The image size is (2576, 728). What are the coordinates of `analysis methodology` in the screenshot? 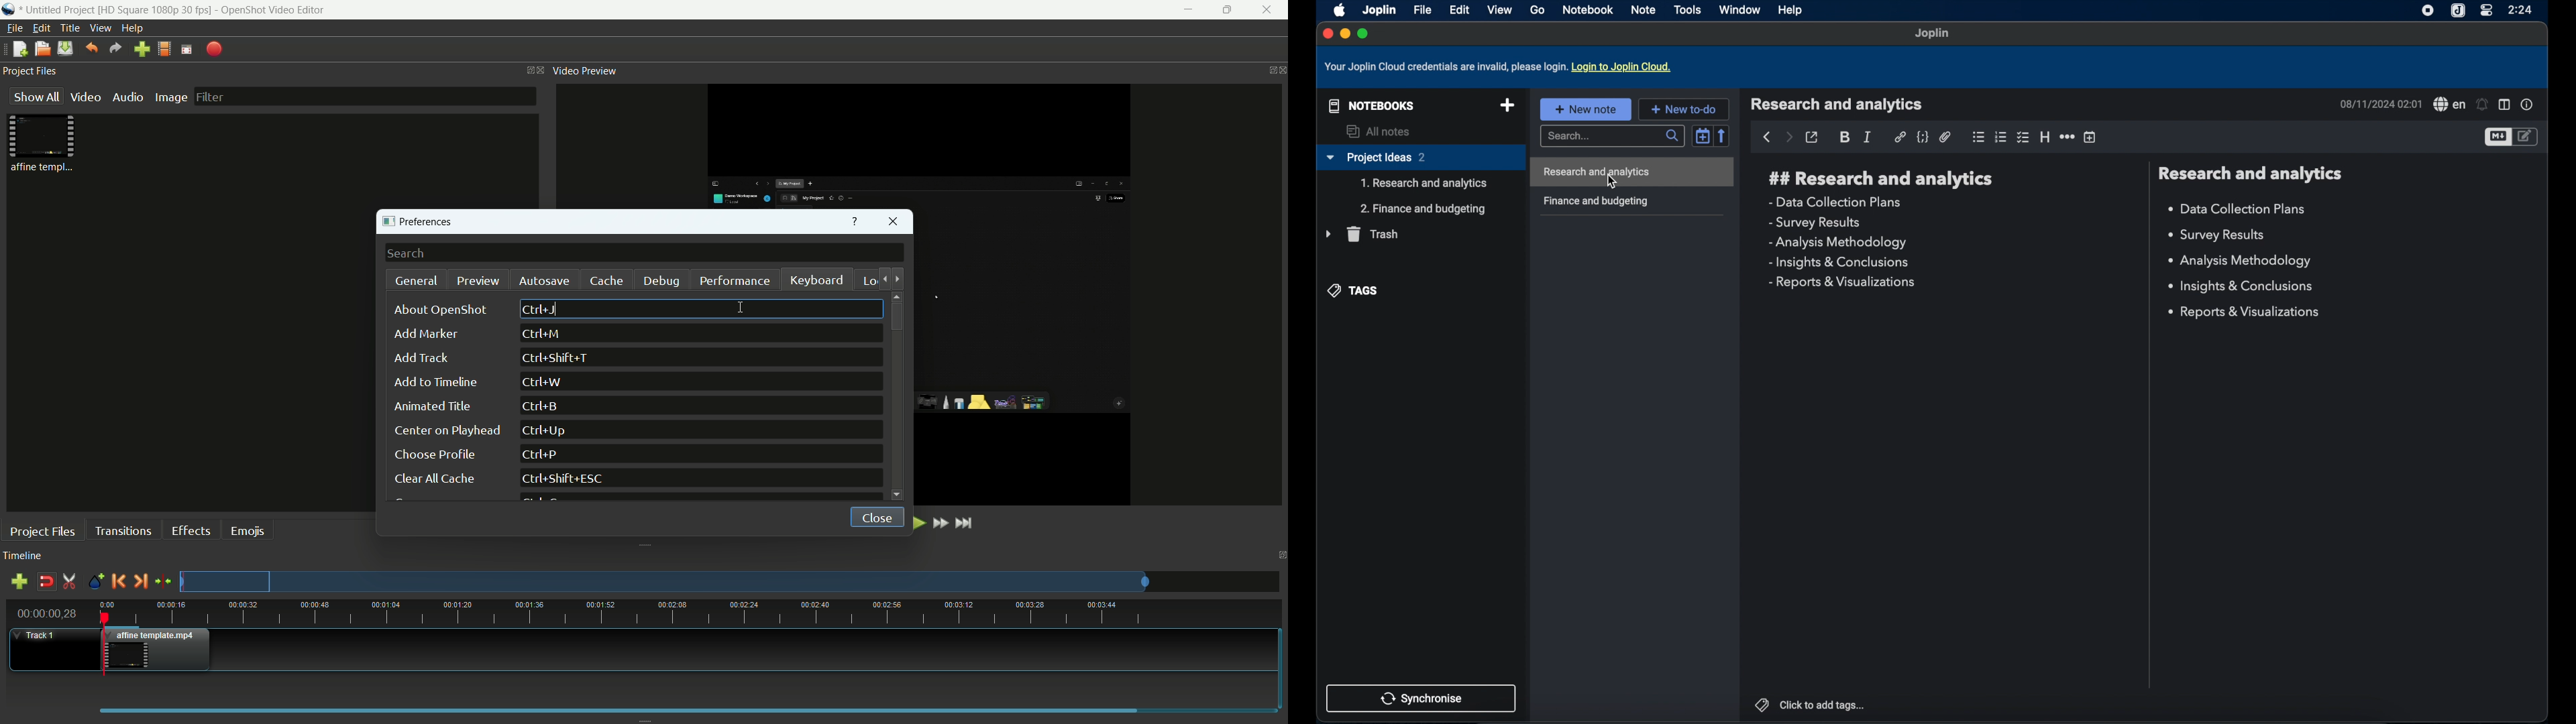 It's located at (2239, 261).